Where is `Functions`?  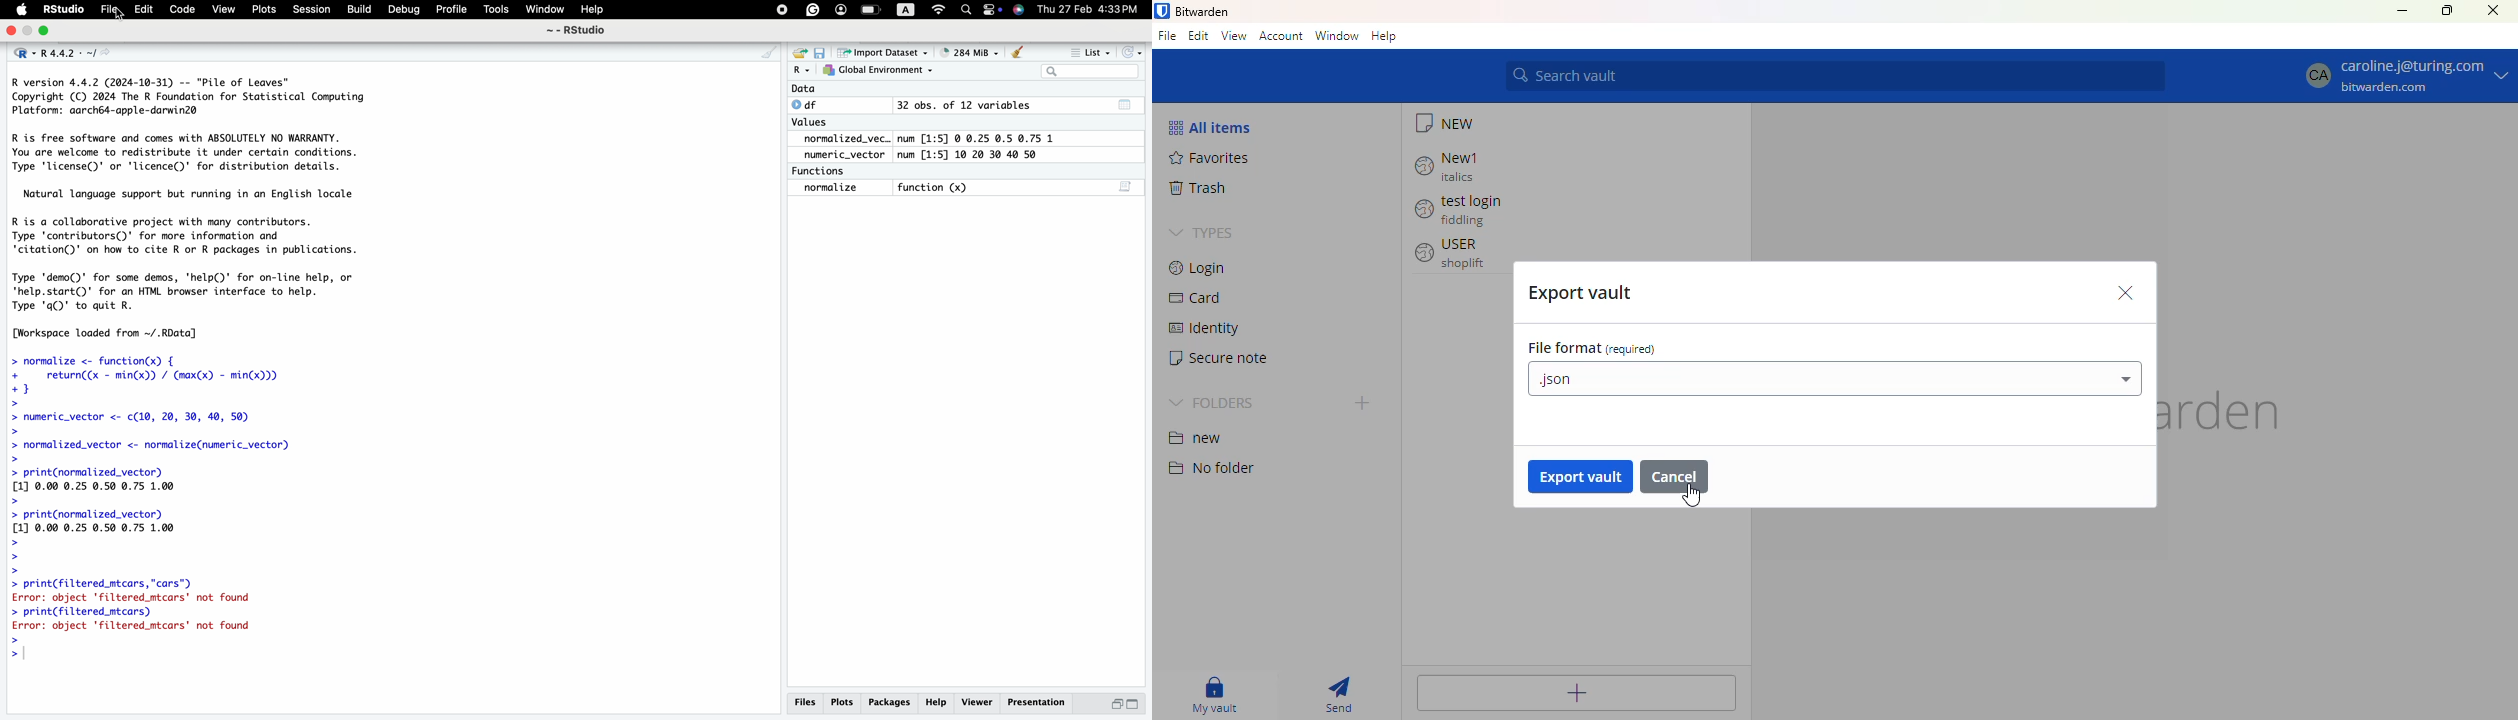
Functions is located at coordinates (822, 170).